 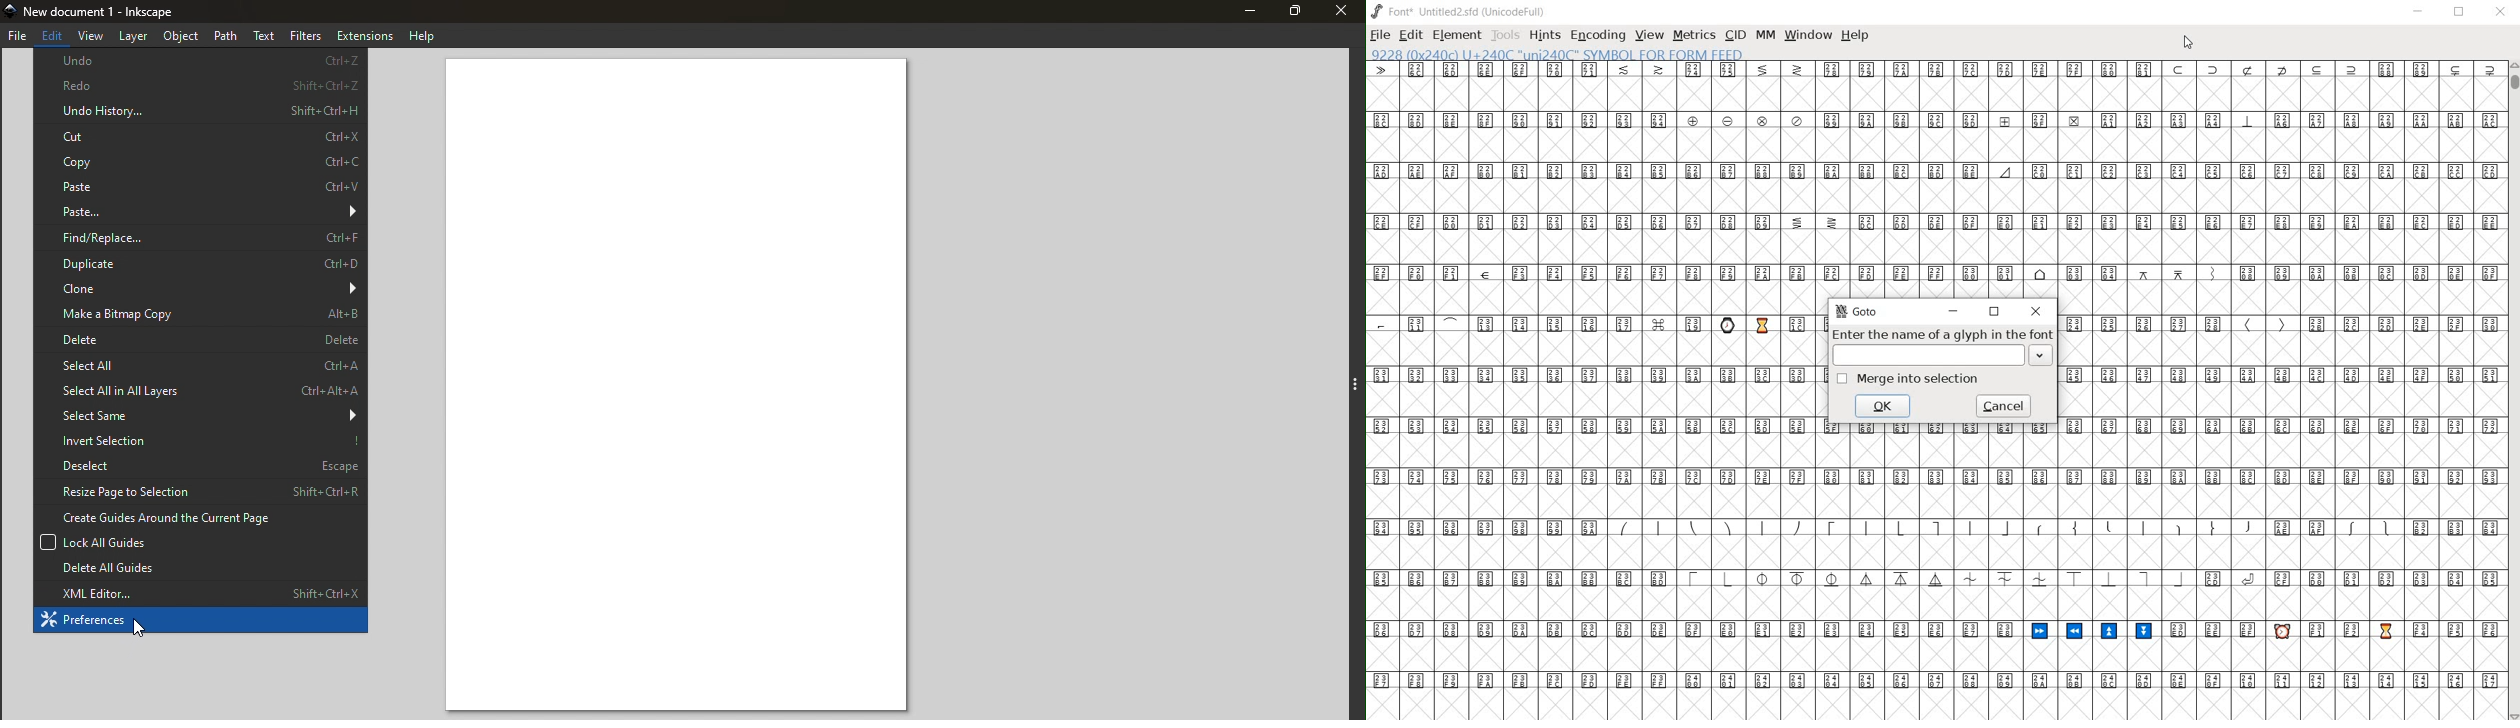 I want to click on View, so click(x=91, y=37).